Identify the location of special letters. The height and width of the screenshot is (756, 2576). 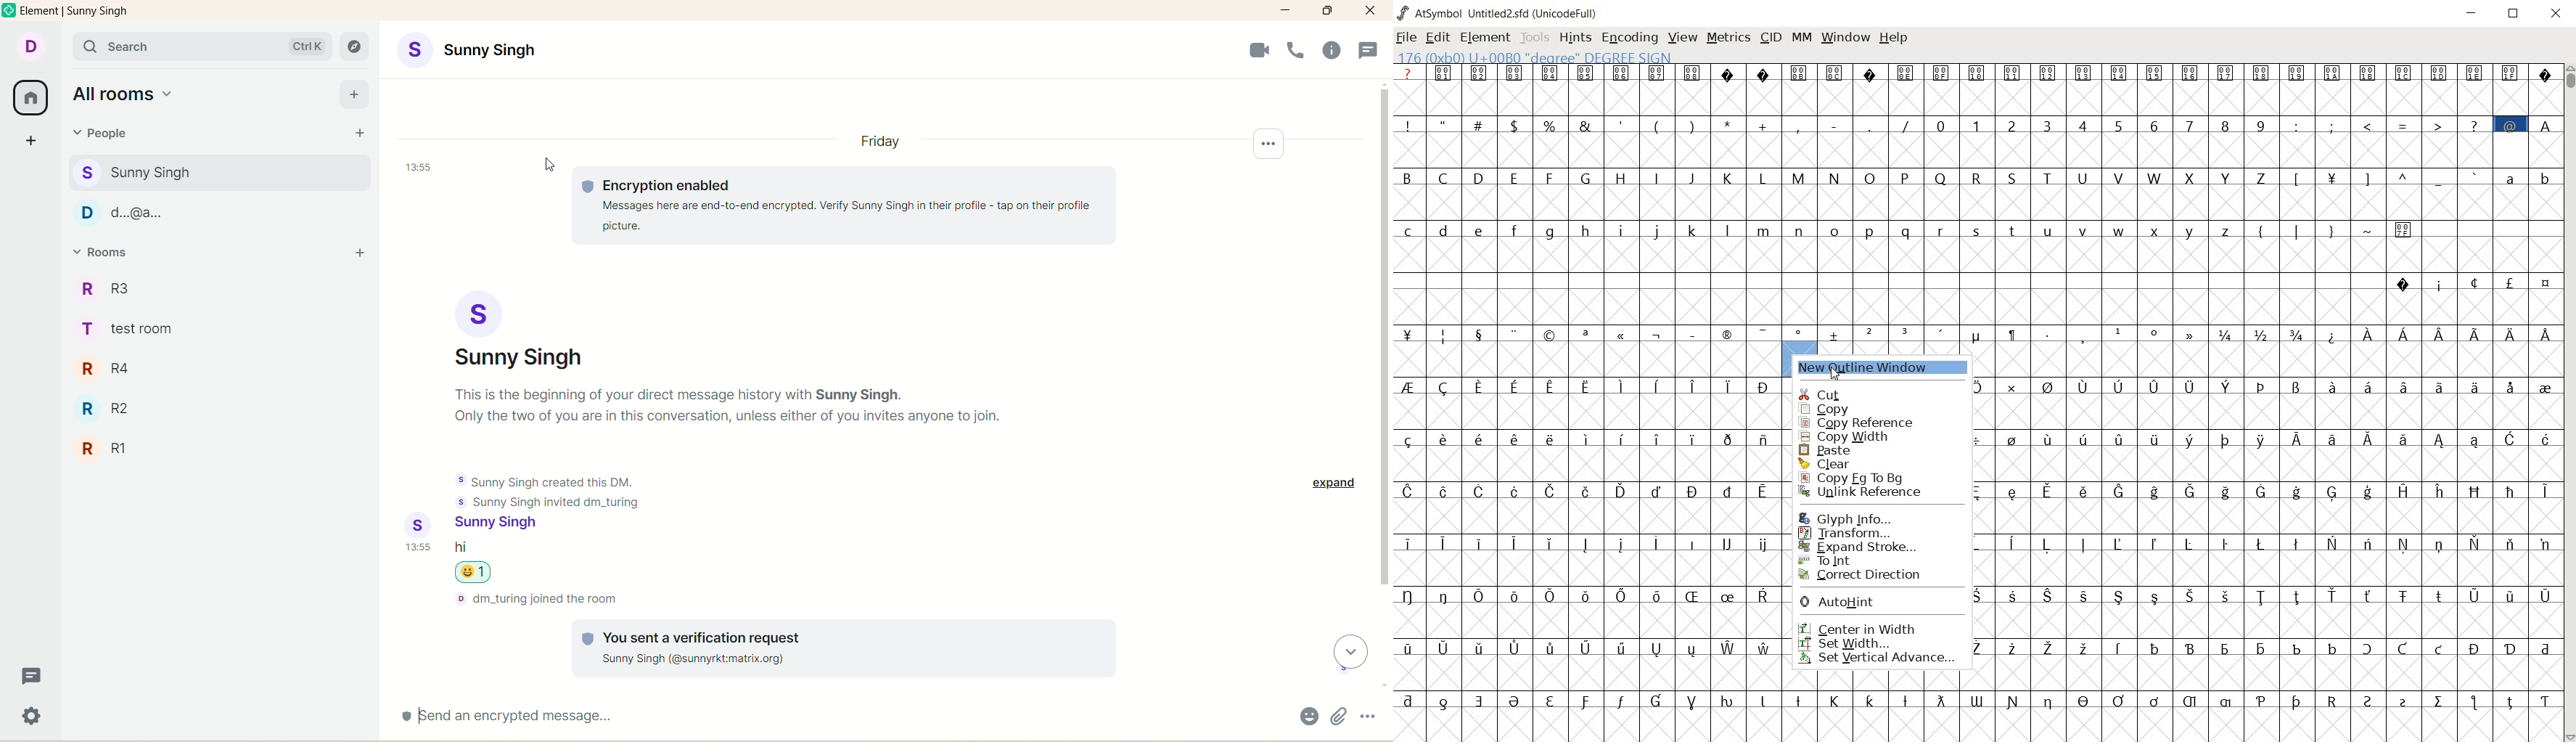
(1592, 541).